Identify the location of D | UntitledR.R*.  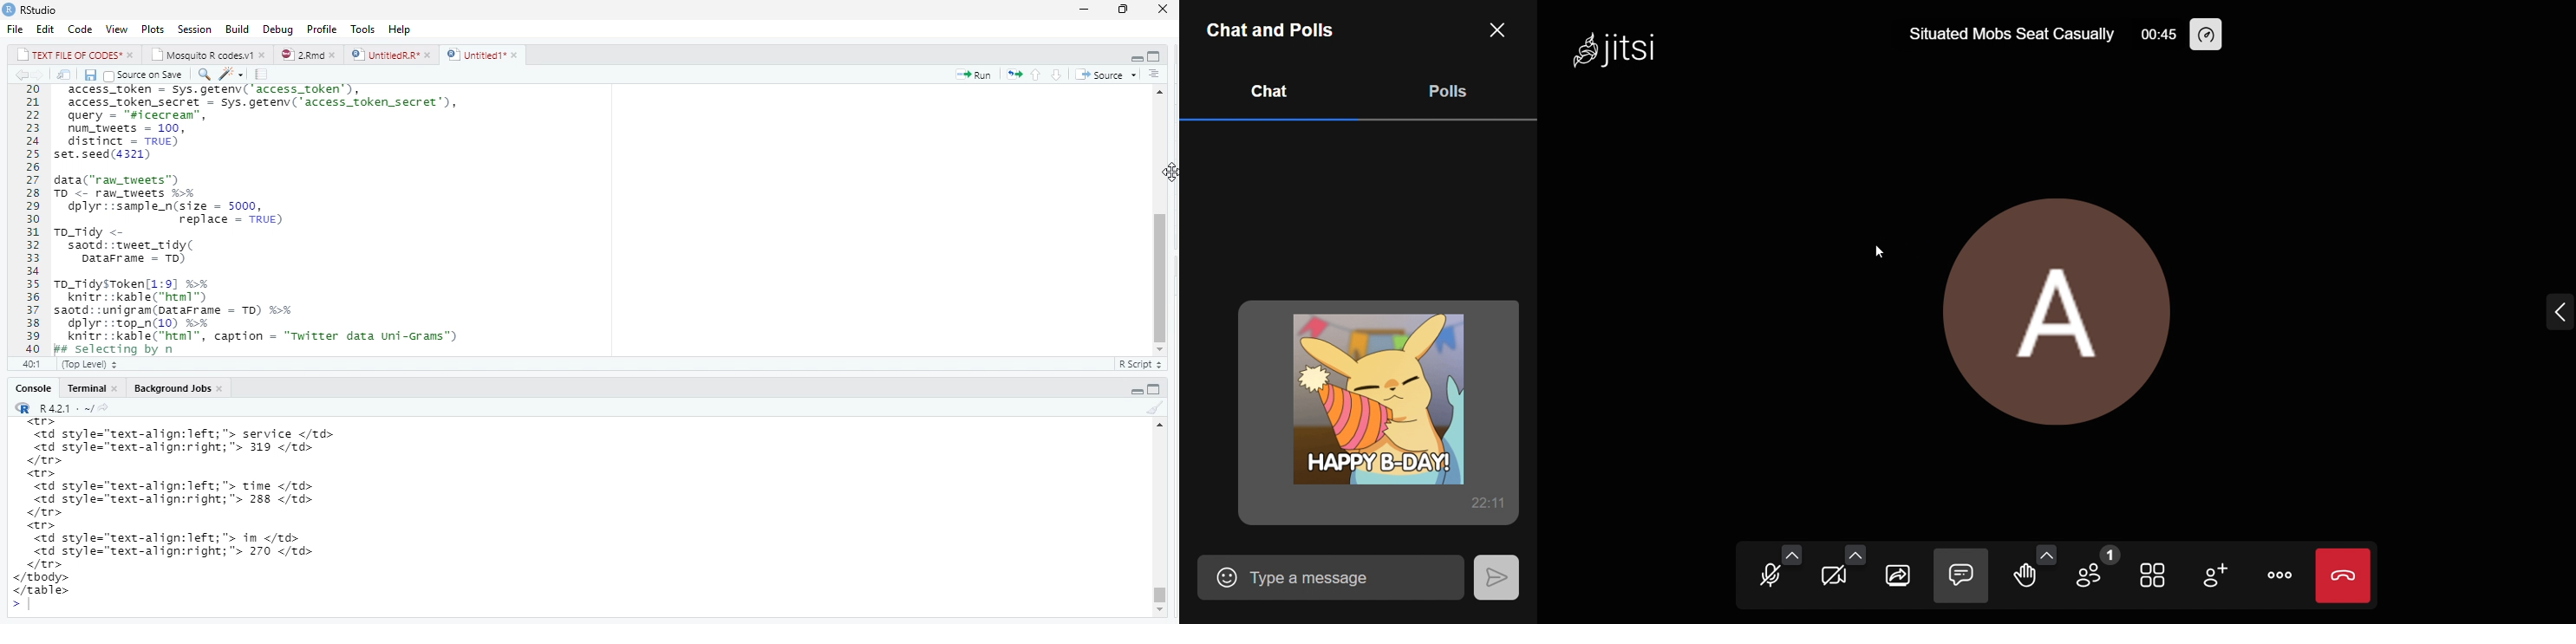
(388, 55).